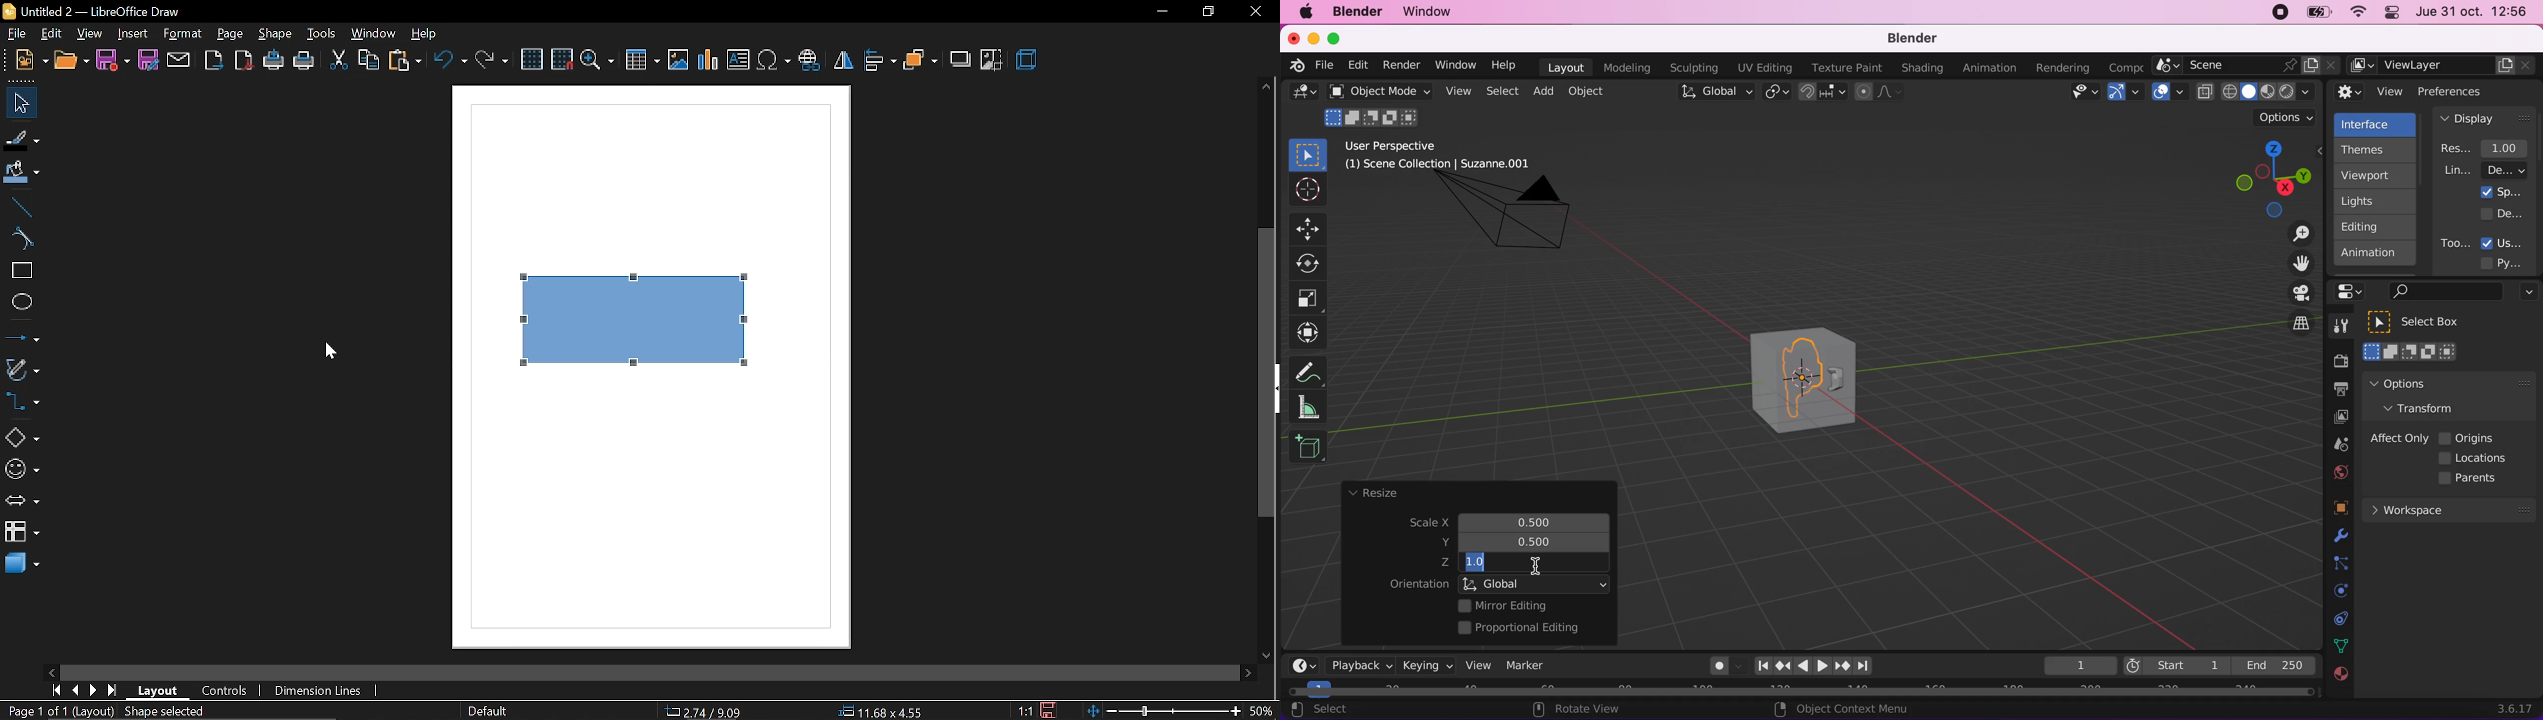 This screenshot has height=728, width=2548. Describe the element at coordinates (1203, 12) in the screenshot. I see `restore down` at that location.